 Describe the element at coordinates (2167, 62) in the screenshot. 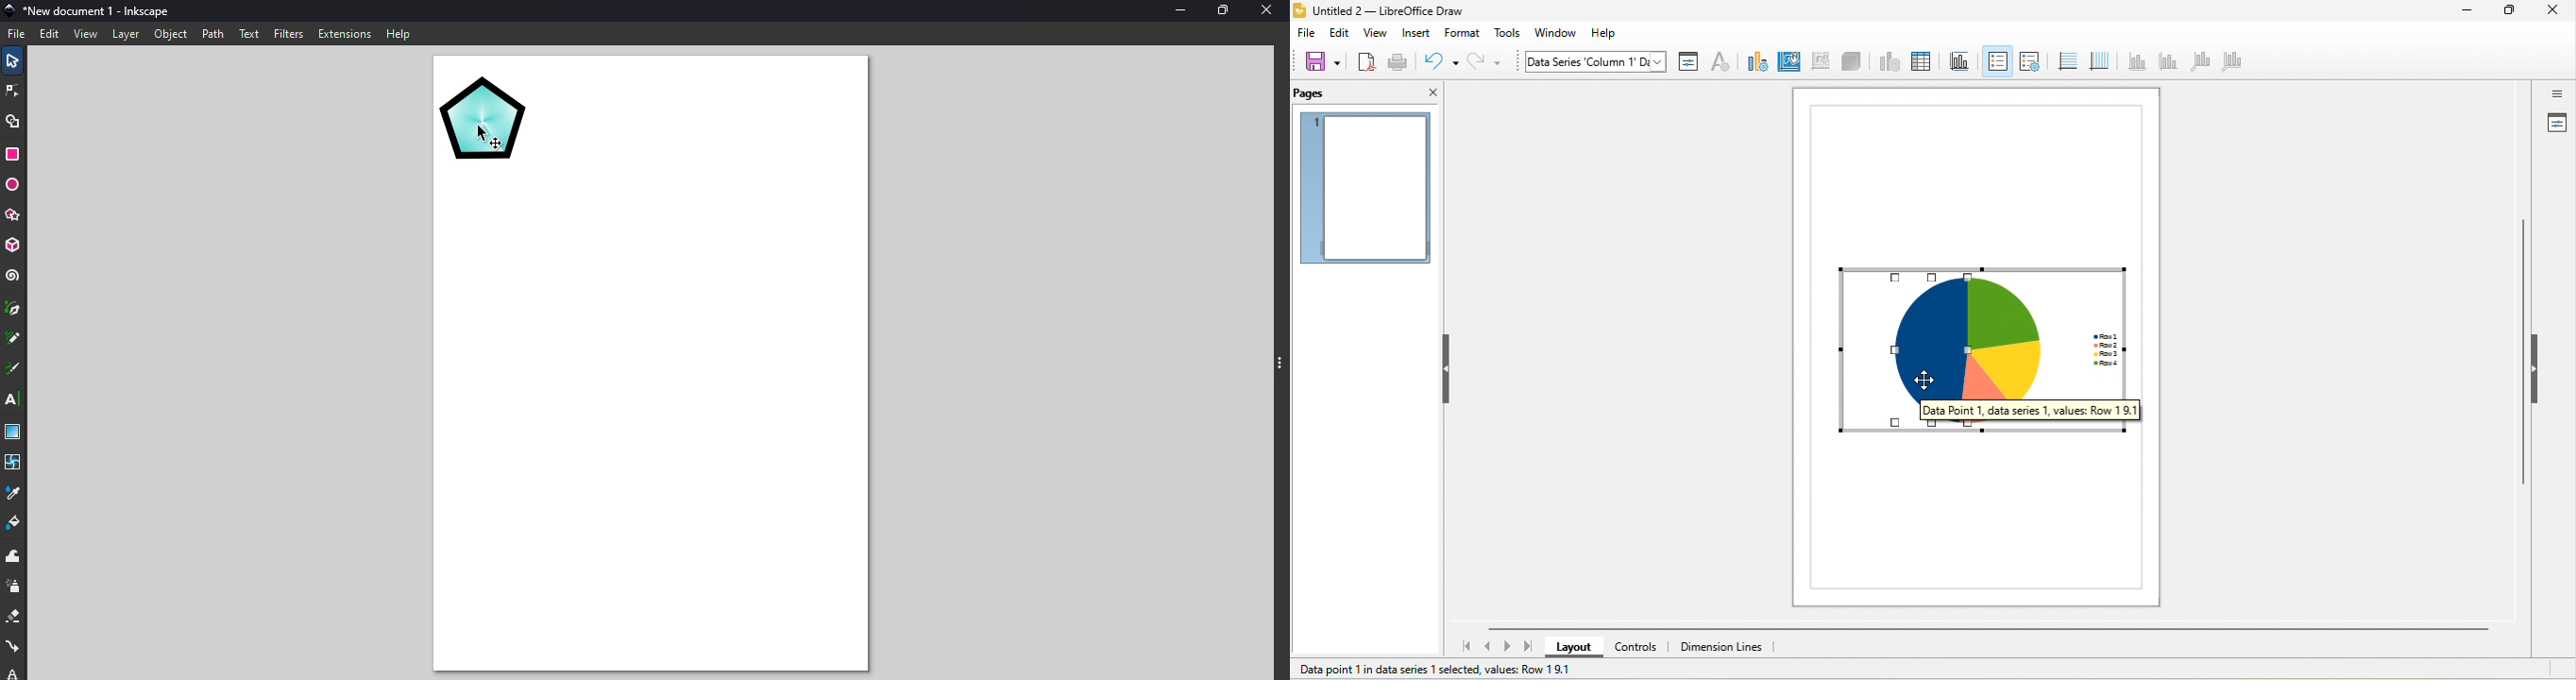

I see `y axis` at that location.